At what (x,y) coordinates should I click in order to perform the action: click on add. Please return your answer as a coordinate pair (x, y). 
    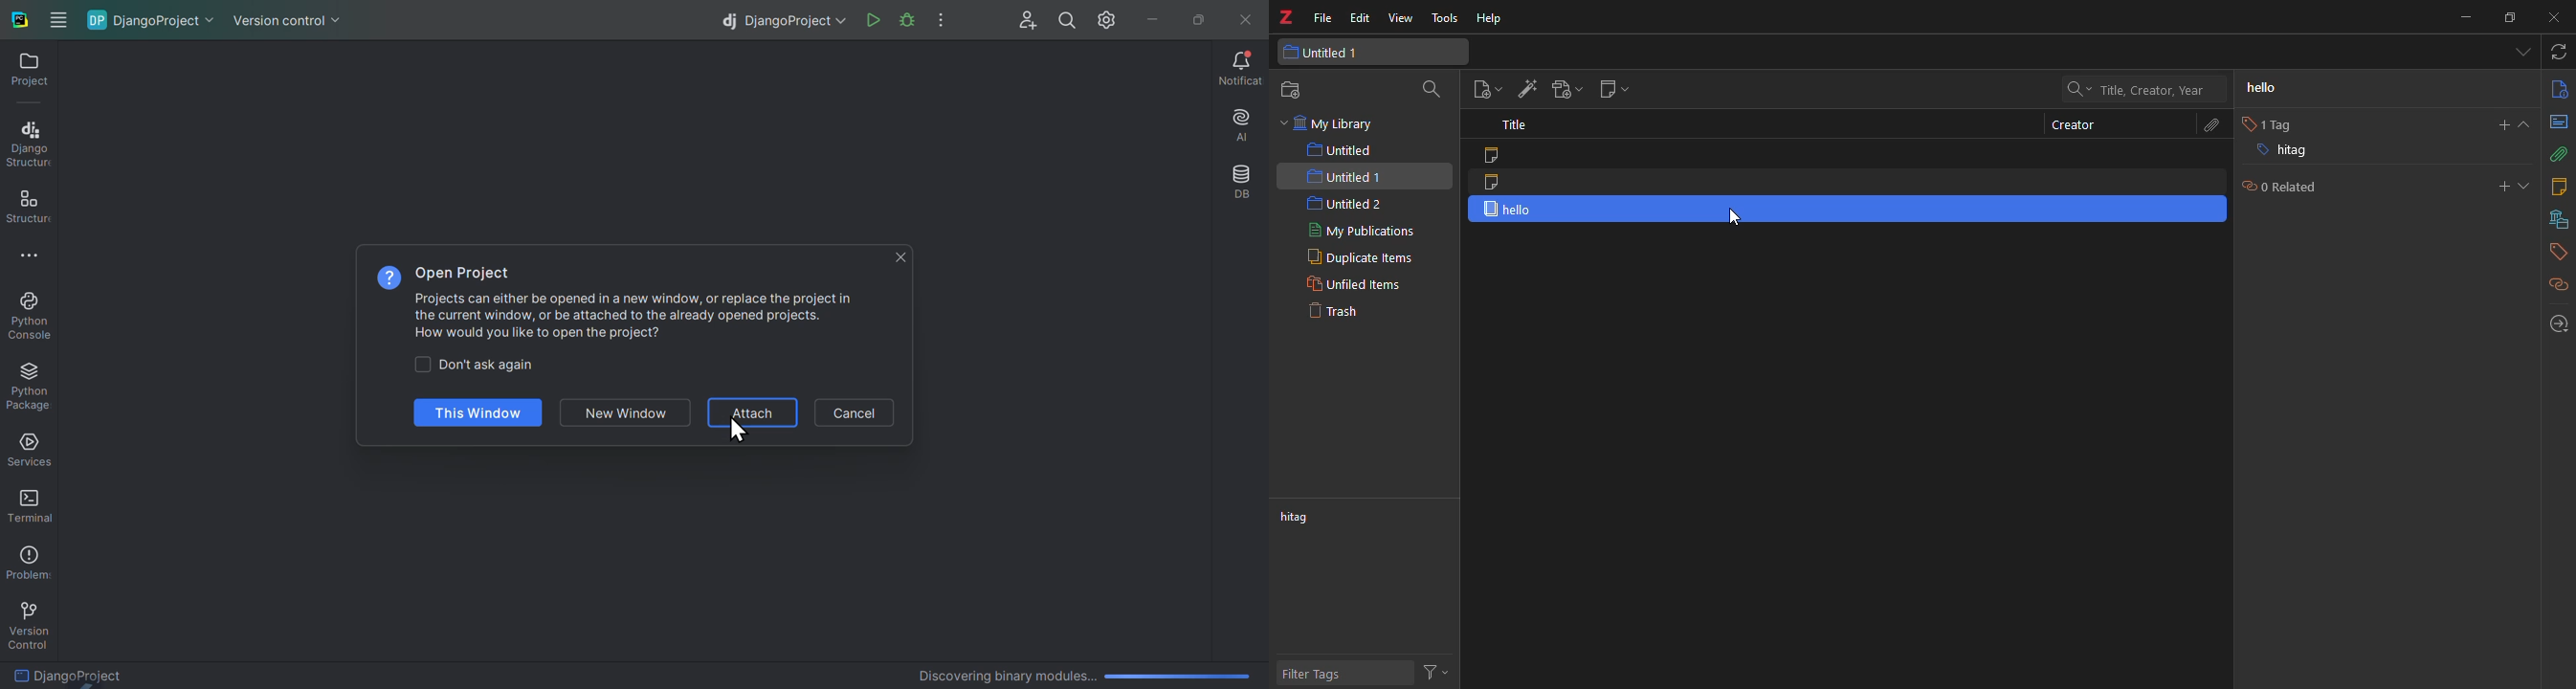
    Looking at the image, I should click on (2498, 125).